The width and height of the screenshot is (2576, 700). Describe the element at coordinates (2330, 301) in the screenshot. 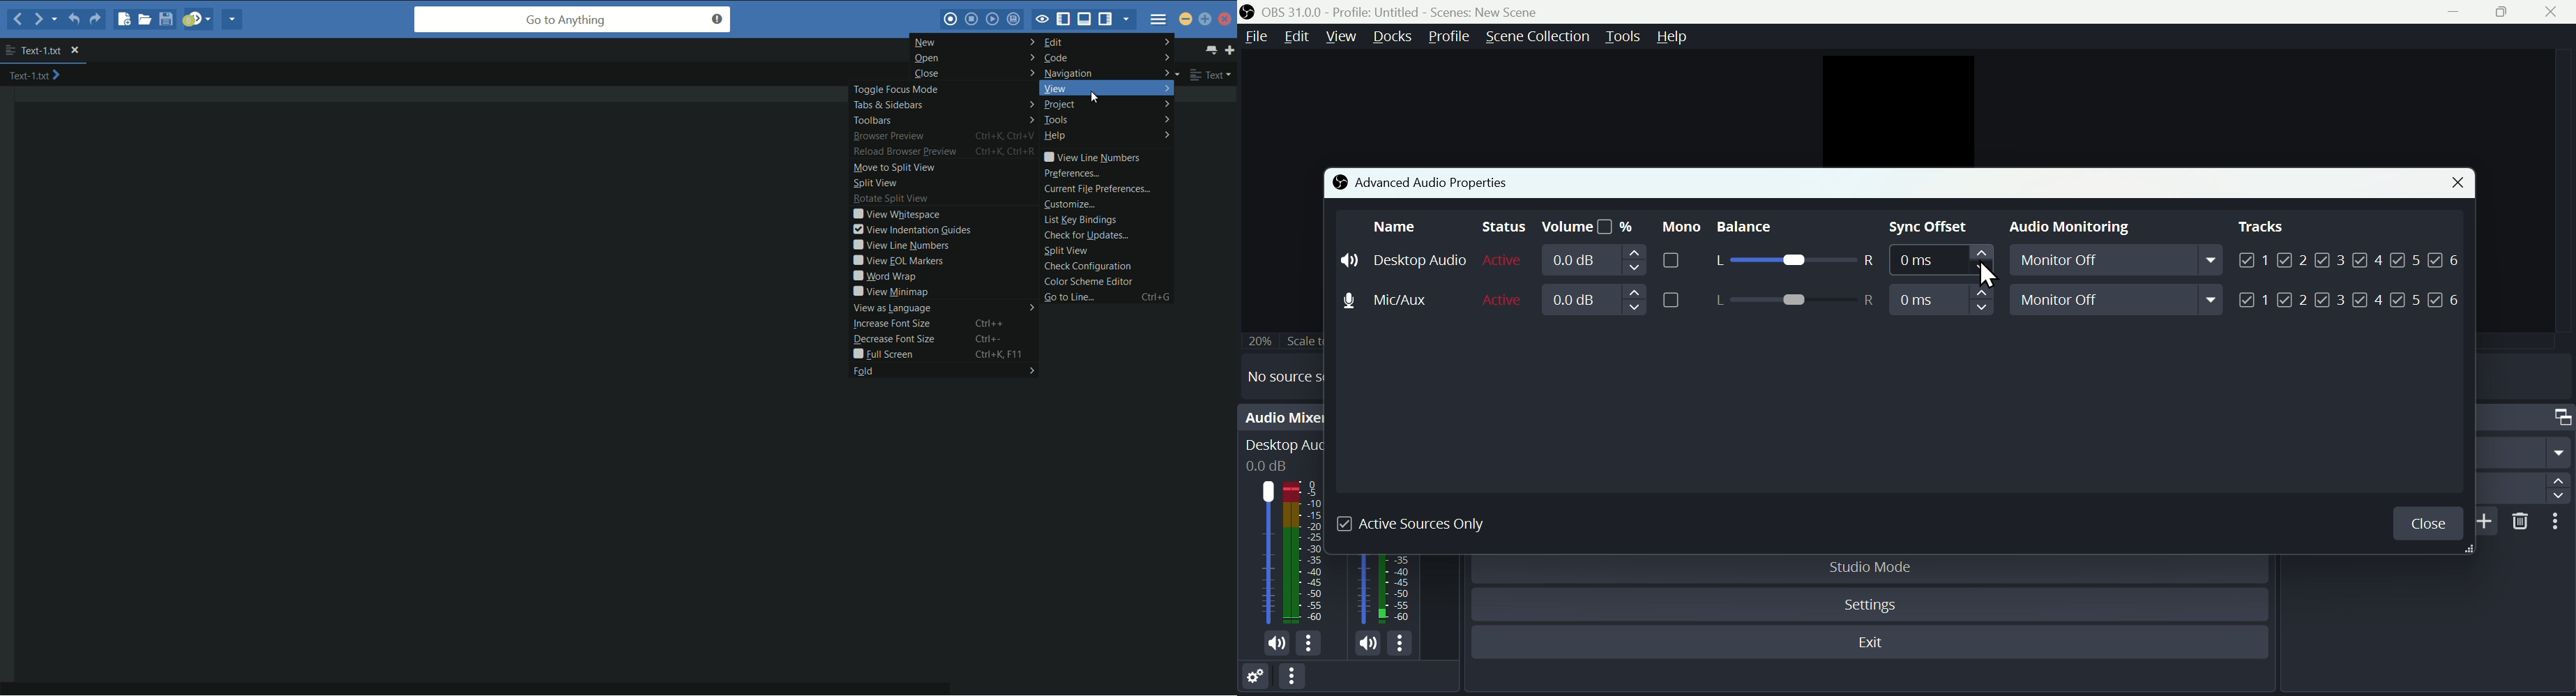

I see `(un)check Track 3` at that location.